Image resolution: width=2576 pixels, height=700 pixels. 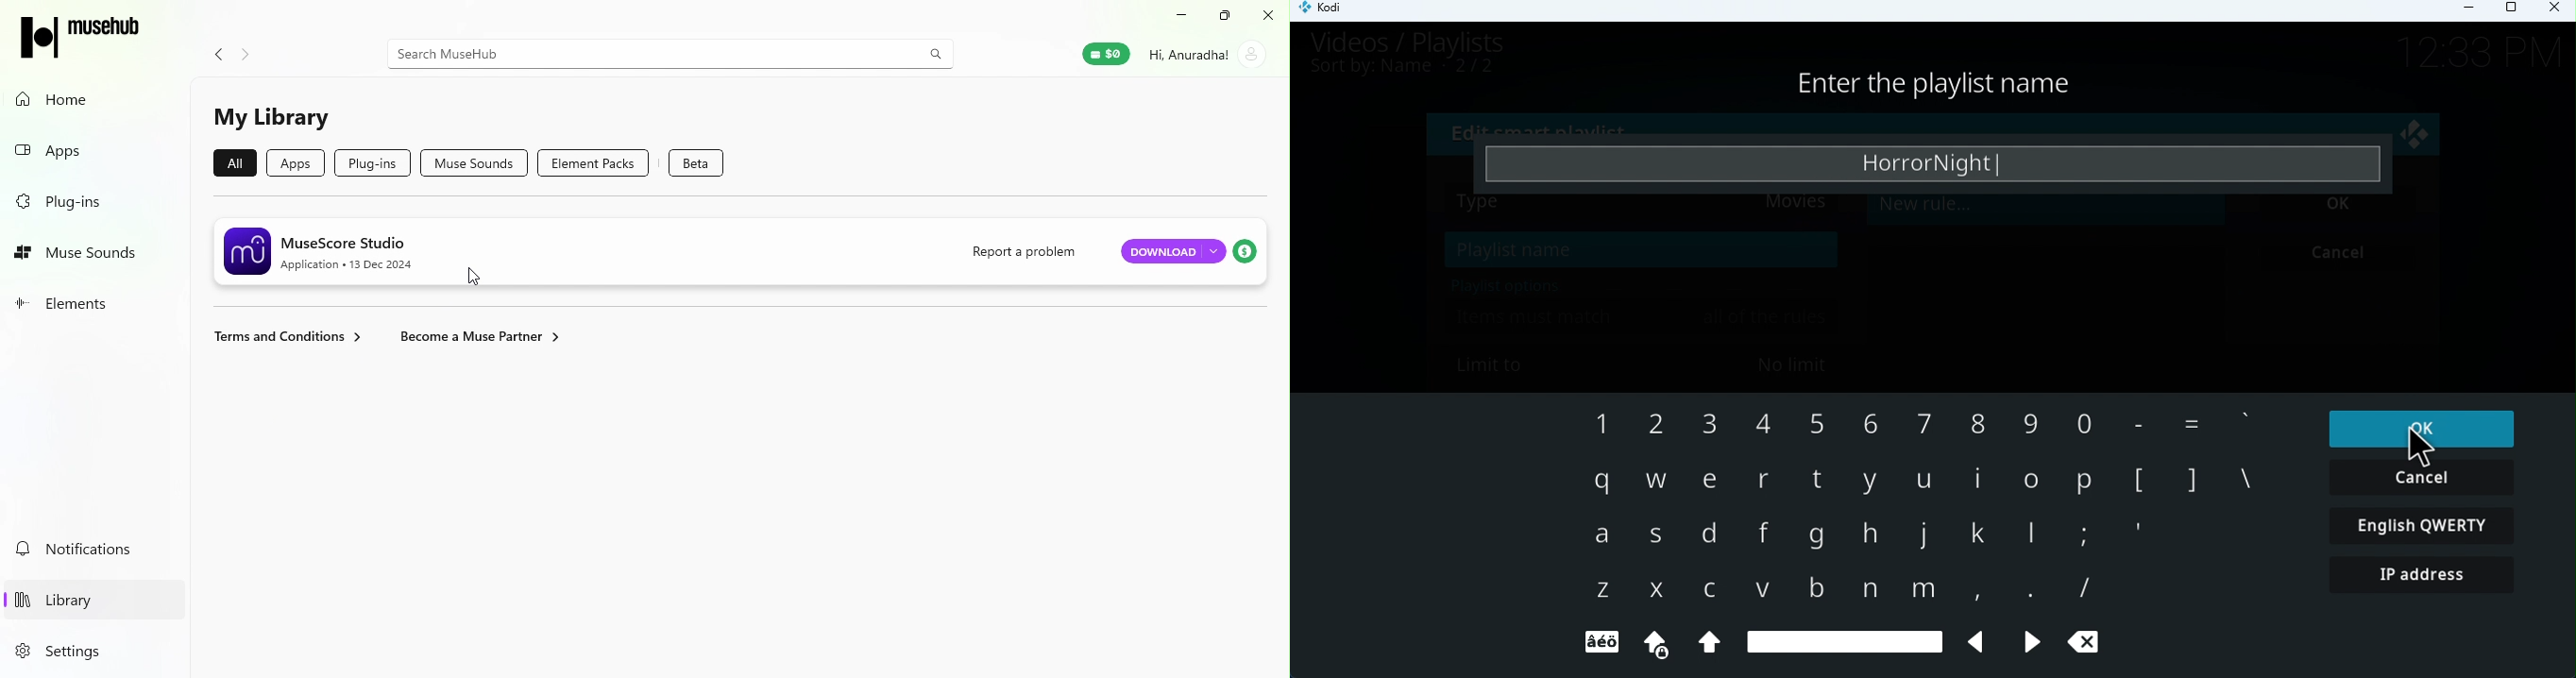 What do you see at coordinates (1938, 163) in the screenshot?
I see `Enter playlist name` at bounding box center [1938, 163].